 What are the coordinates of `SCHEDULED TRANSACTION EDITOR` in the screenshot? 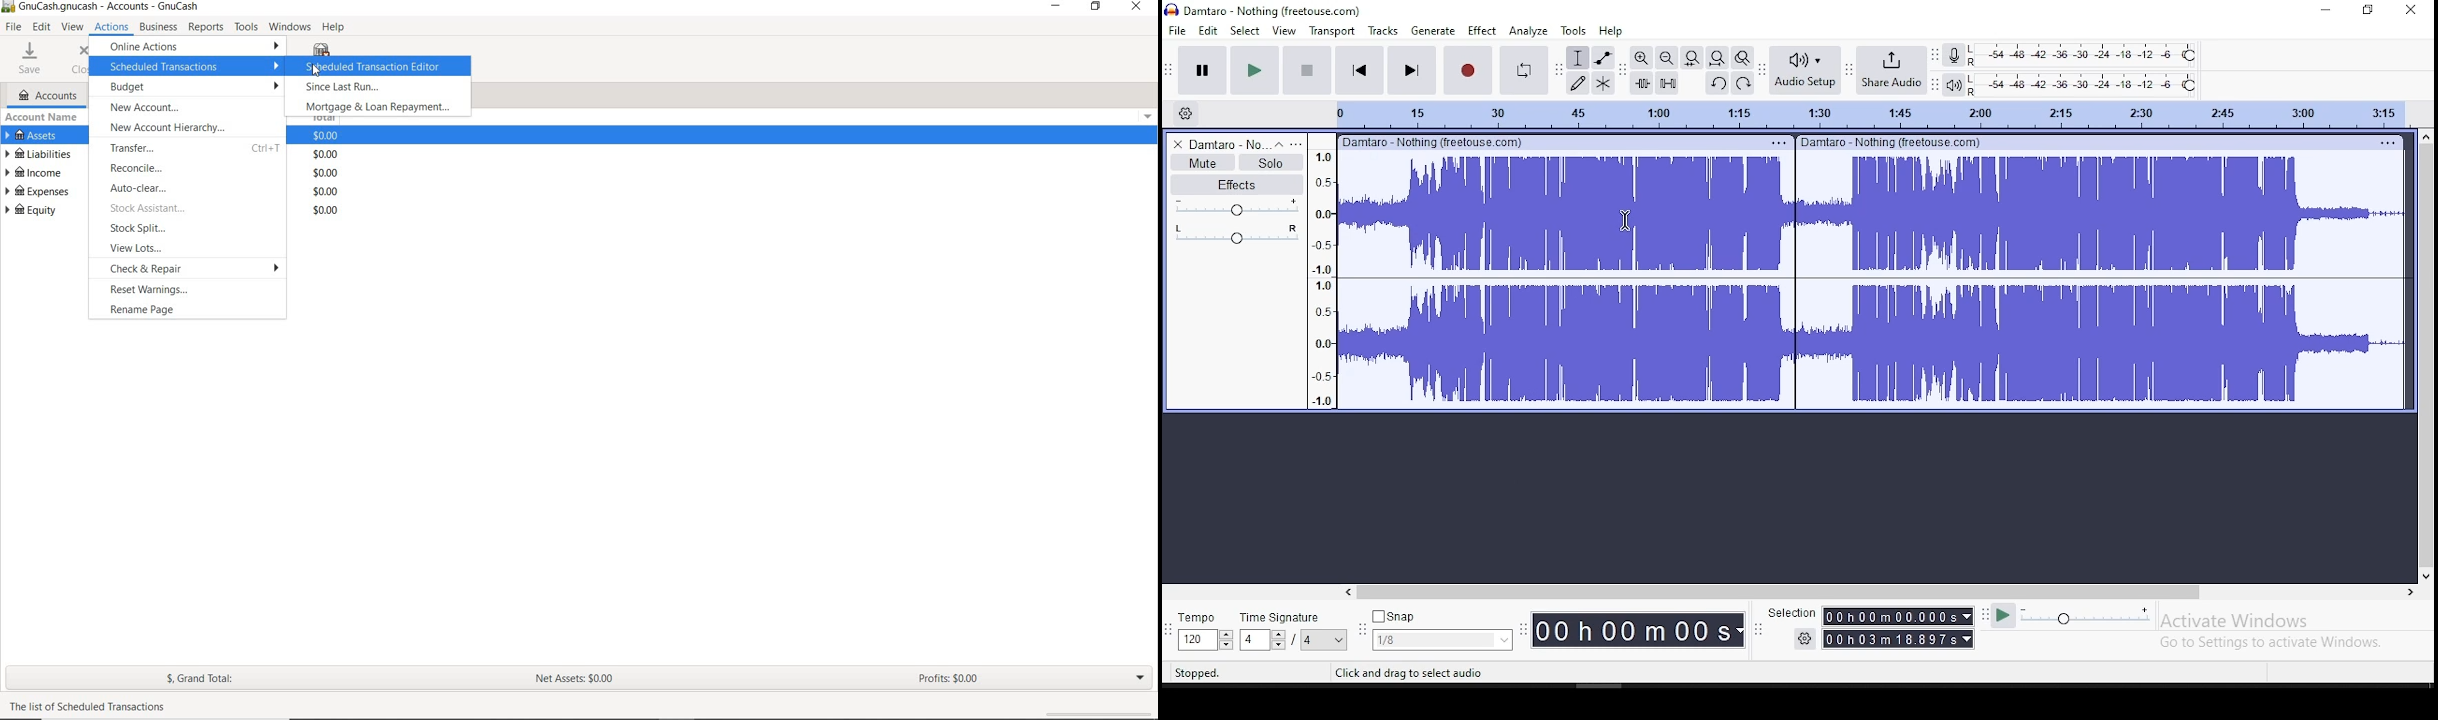 It's located at (377, 70).